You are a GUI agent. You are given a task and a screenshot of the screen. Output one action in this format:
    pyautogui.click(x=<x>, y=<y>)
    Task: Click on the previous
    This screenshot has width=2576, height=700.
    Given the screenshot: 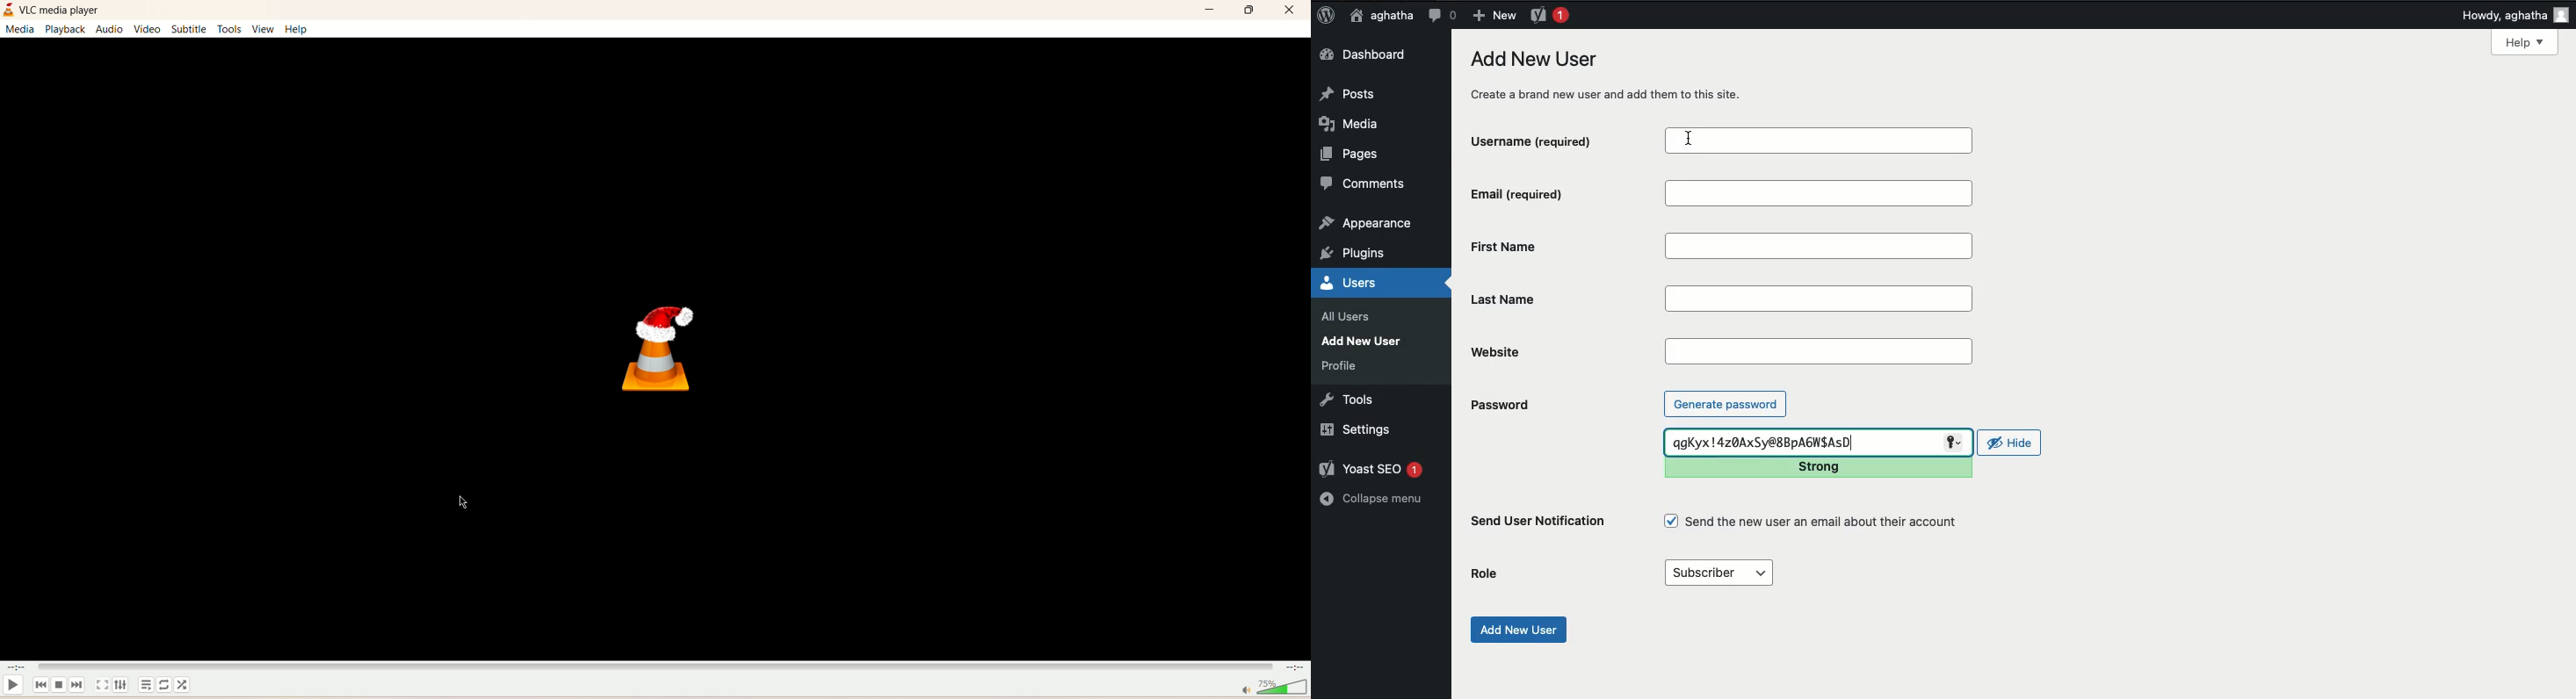 What is the action you would take?
    pyautogui.click(x=40, y=685)
    